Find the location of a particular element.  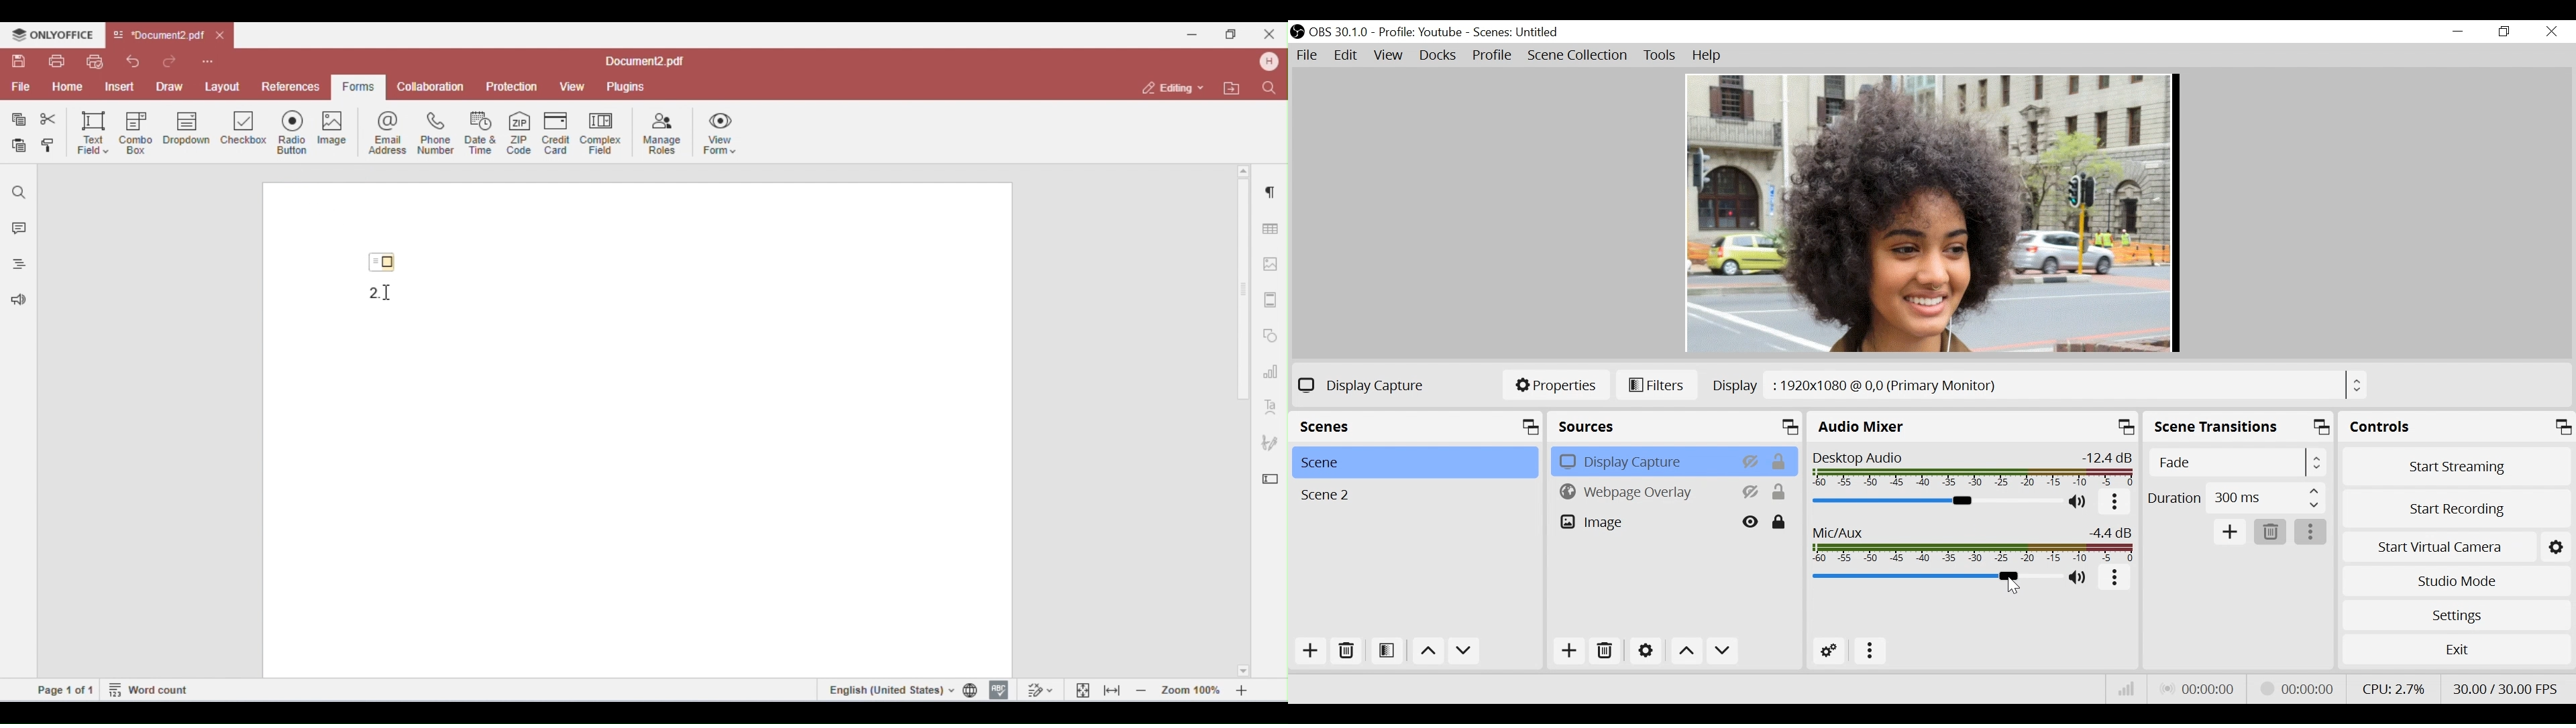

Scene is located at coordinates (1412, 463).